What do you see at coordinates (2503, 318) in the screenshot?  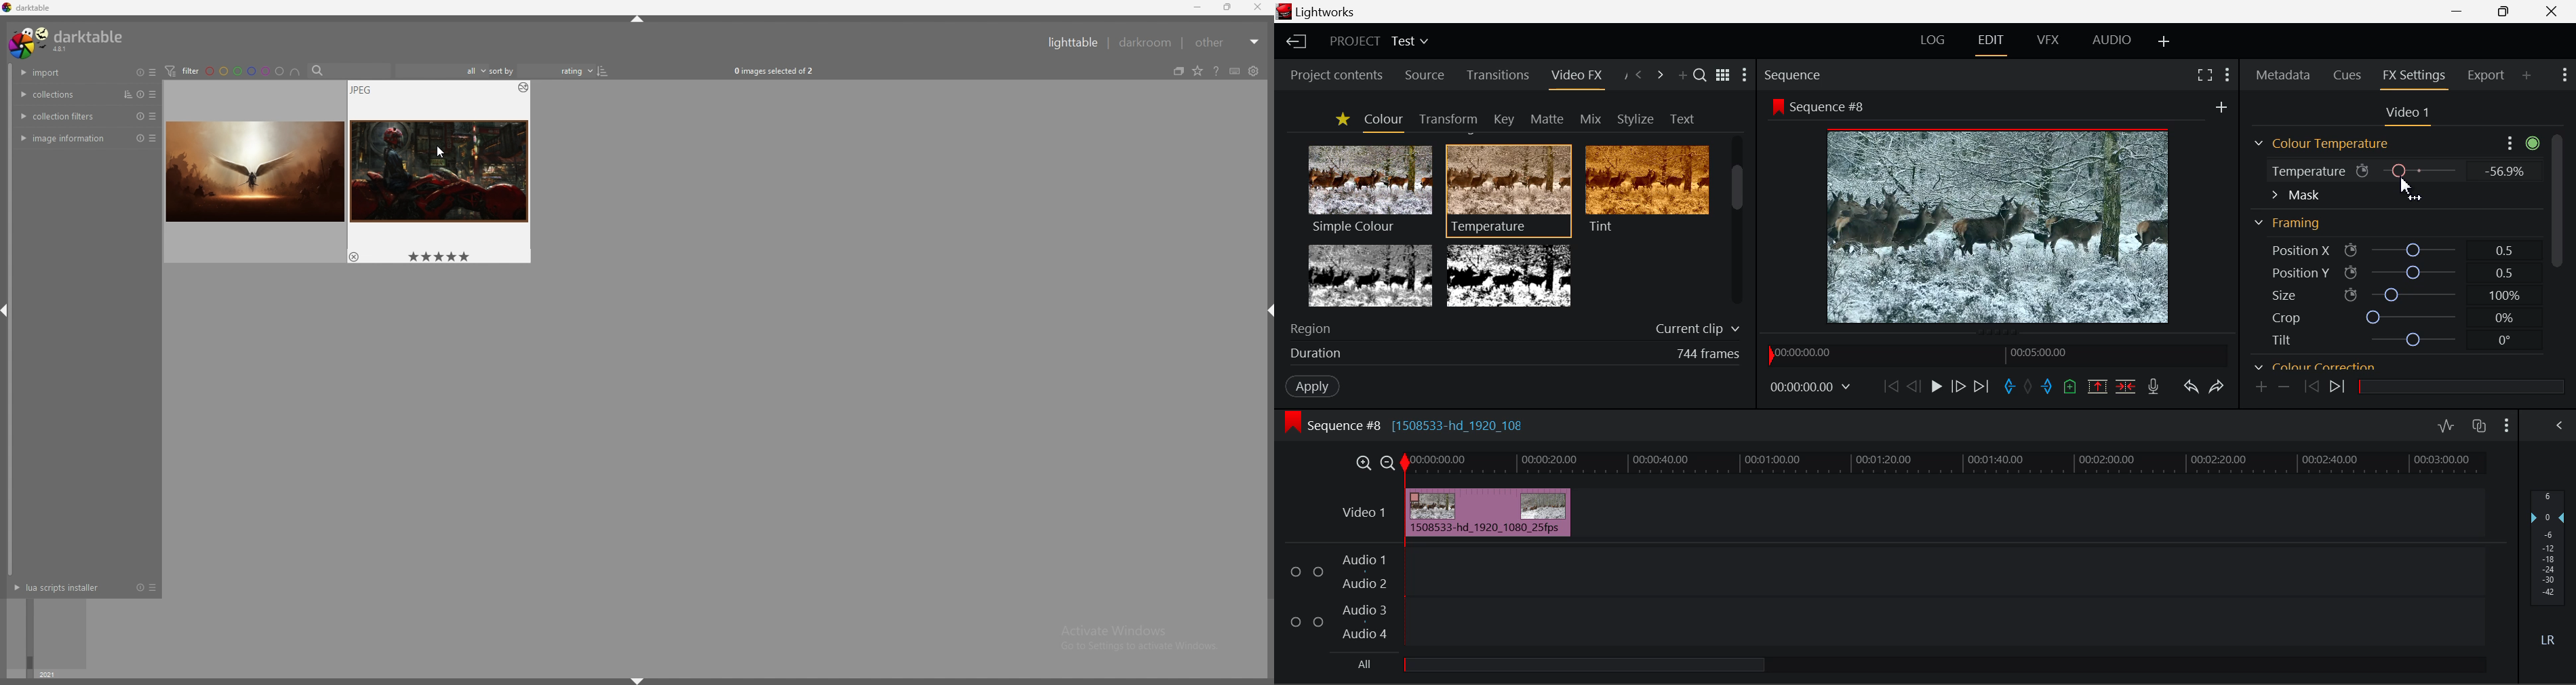 I see `0%` at bounding box center [2503, 318].